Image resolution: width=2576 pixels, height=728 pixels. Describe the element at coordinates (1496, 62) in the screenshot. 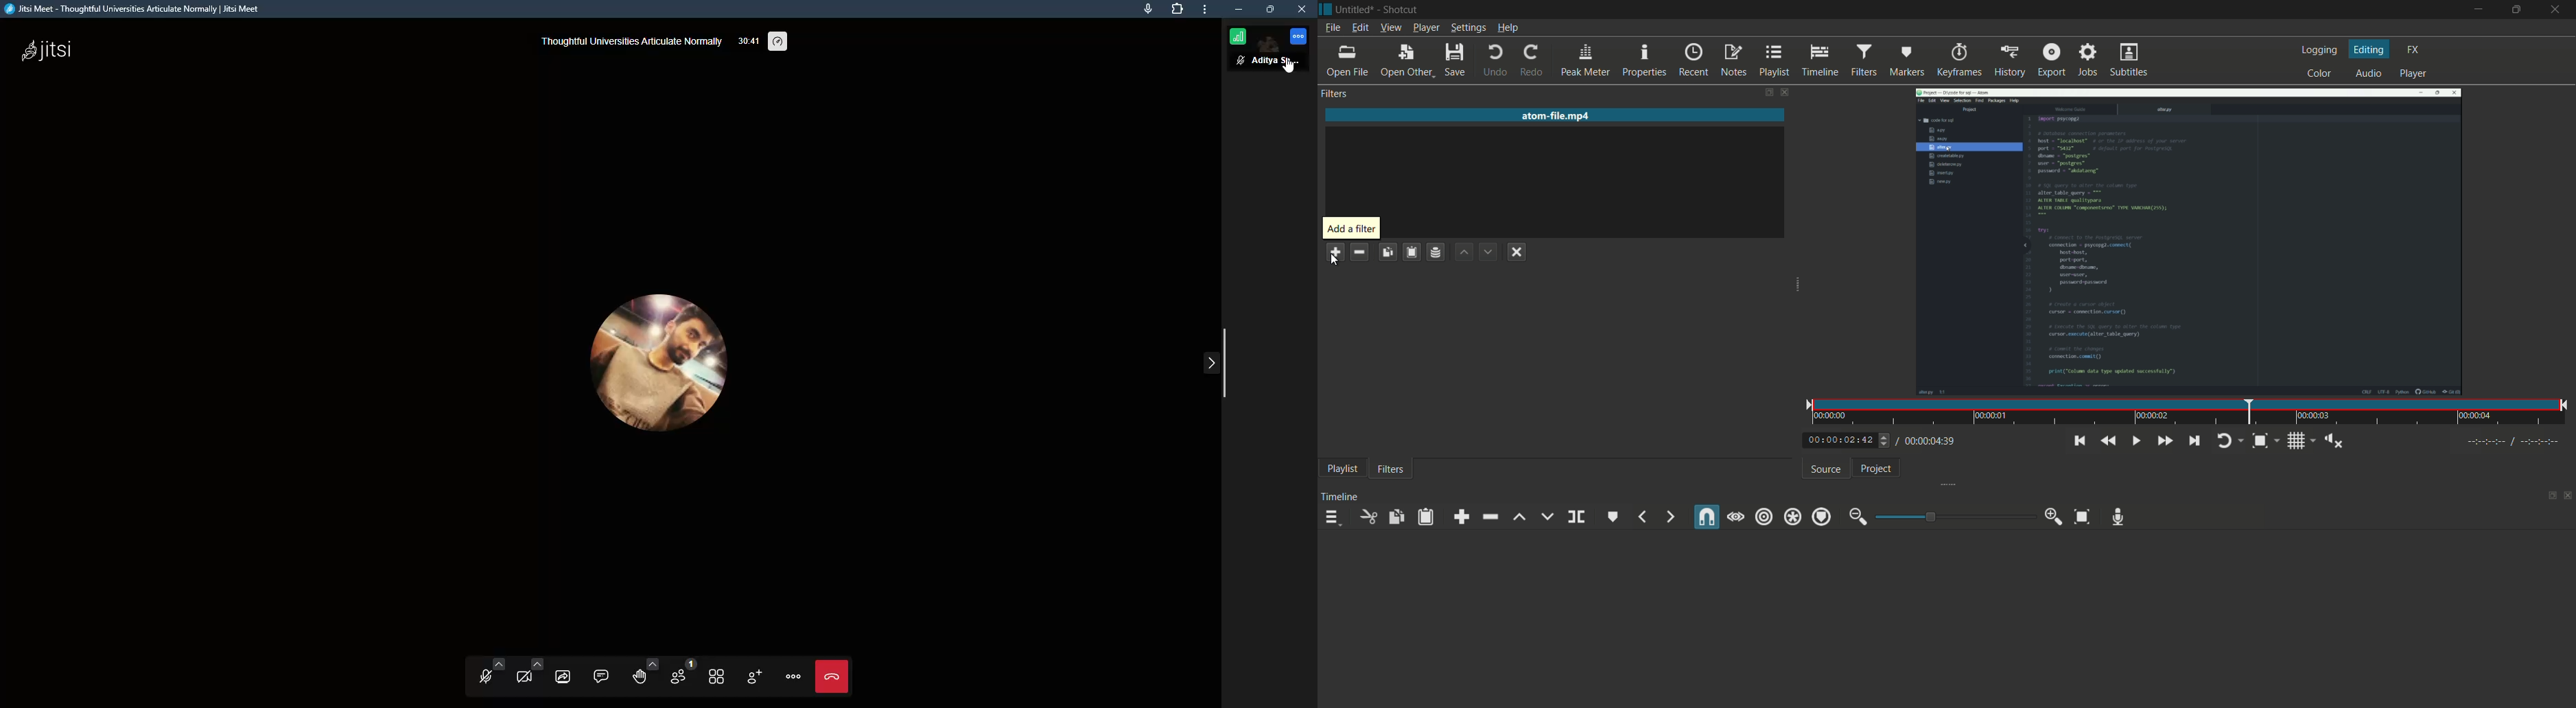

I see `undo` at that location.